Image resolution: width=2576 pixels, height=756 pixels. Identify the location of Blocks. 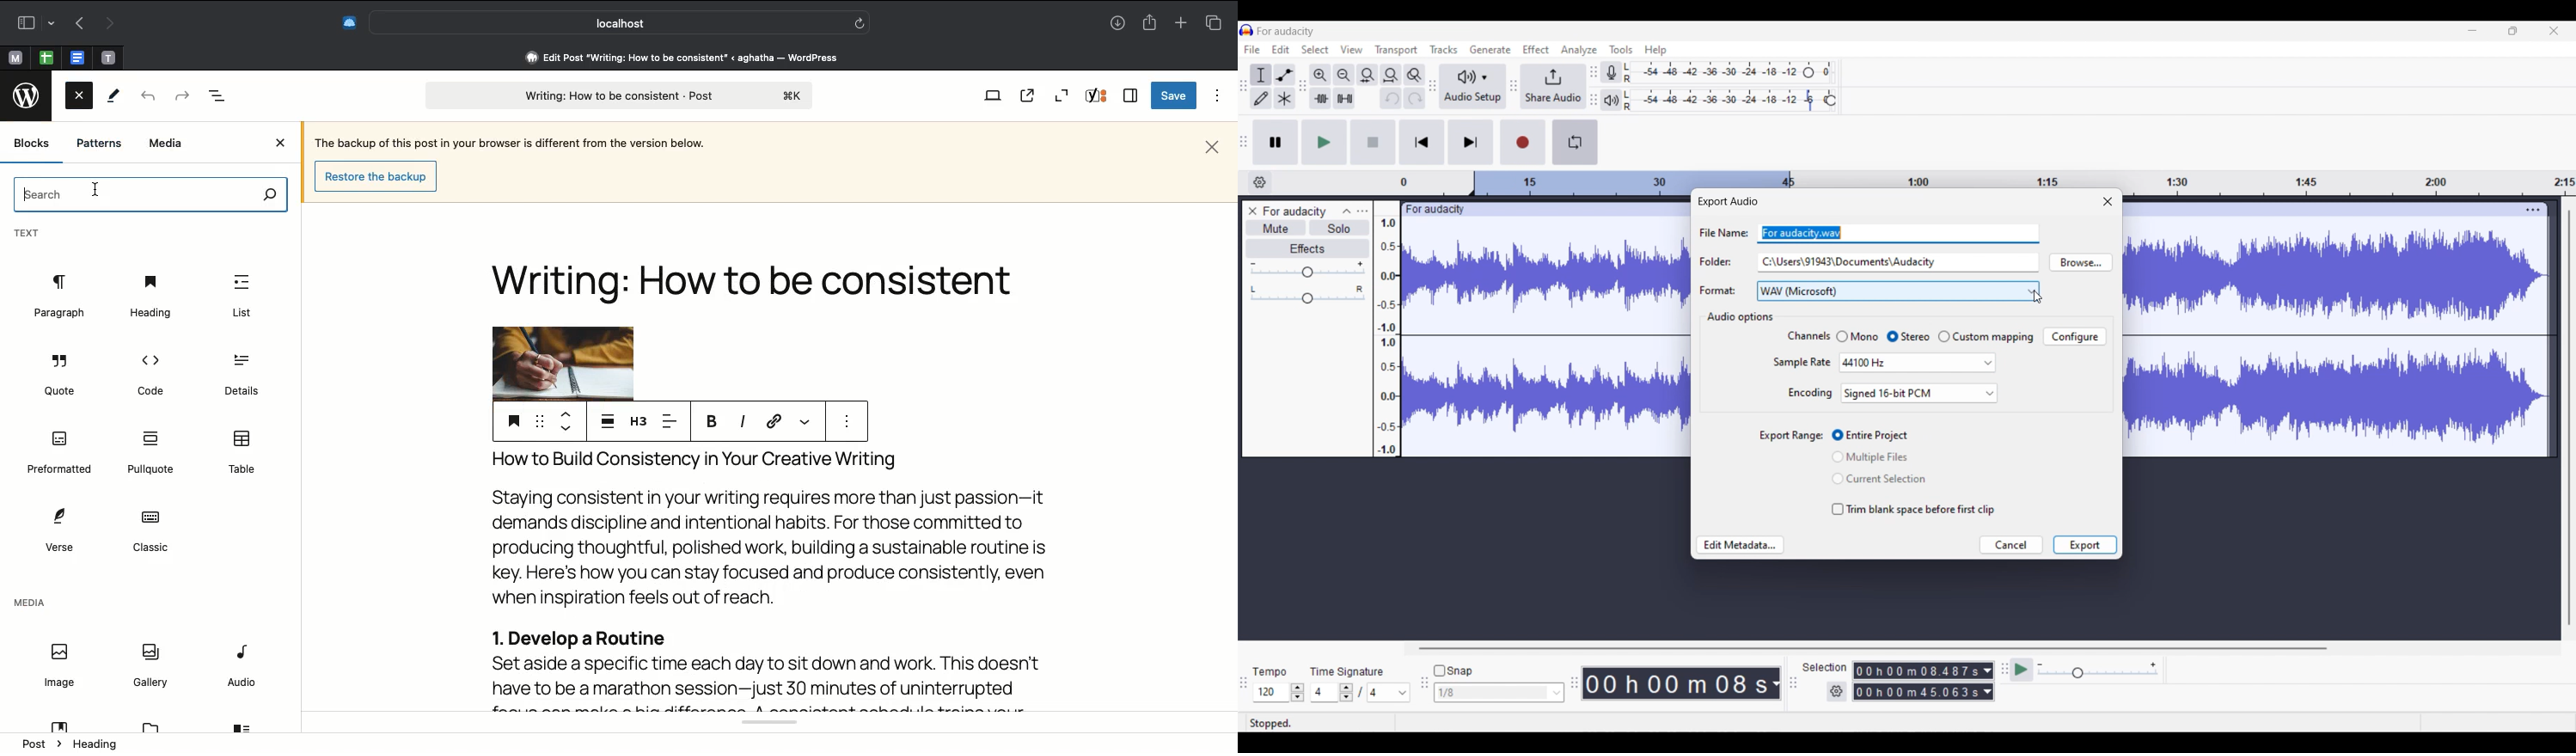
(33, 143).